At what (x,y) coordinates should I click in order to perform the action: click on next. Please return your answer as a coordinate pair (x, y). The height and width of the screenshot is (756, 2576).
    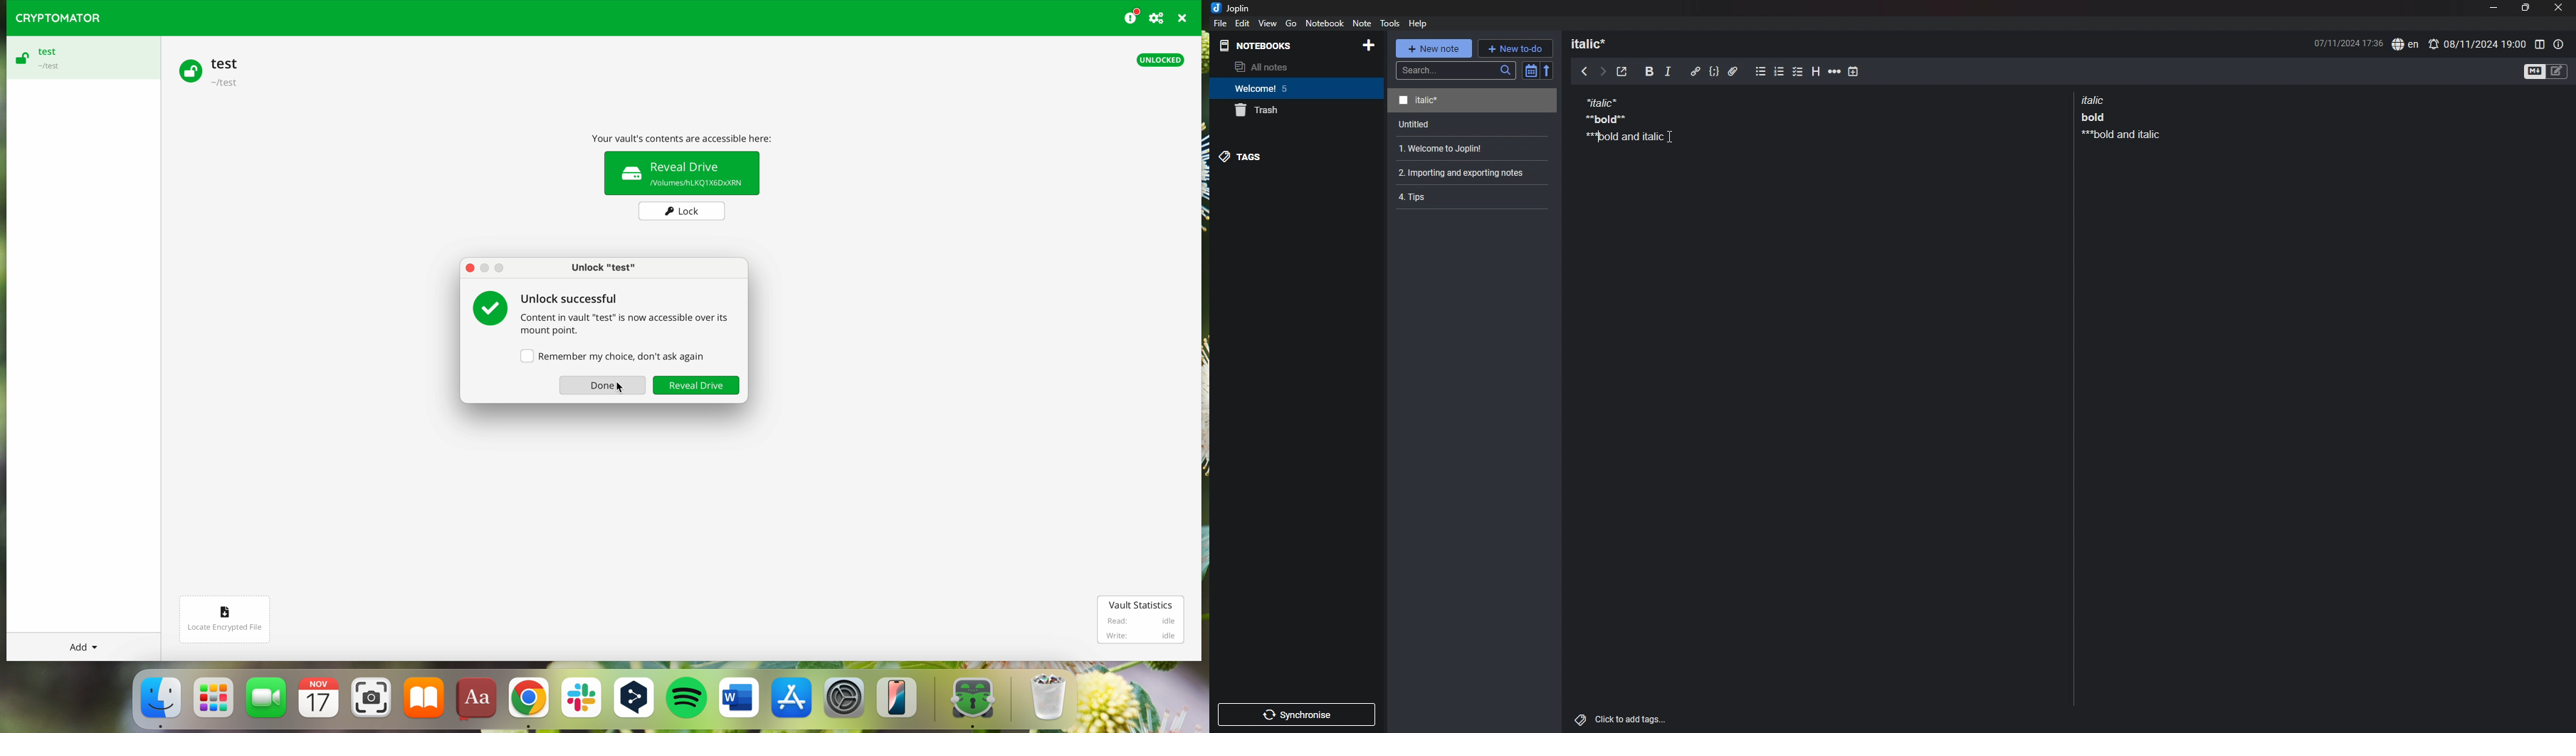
    Looking at the image, I should click on (1603, 72).